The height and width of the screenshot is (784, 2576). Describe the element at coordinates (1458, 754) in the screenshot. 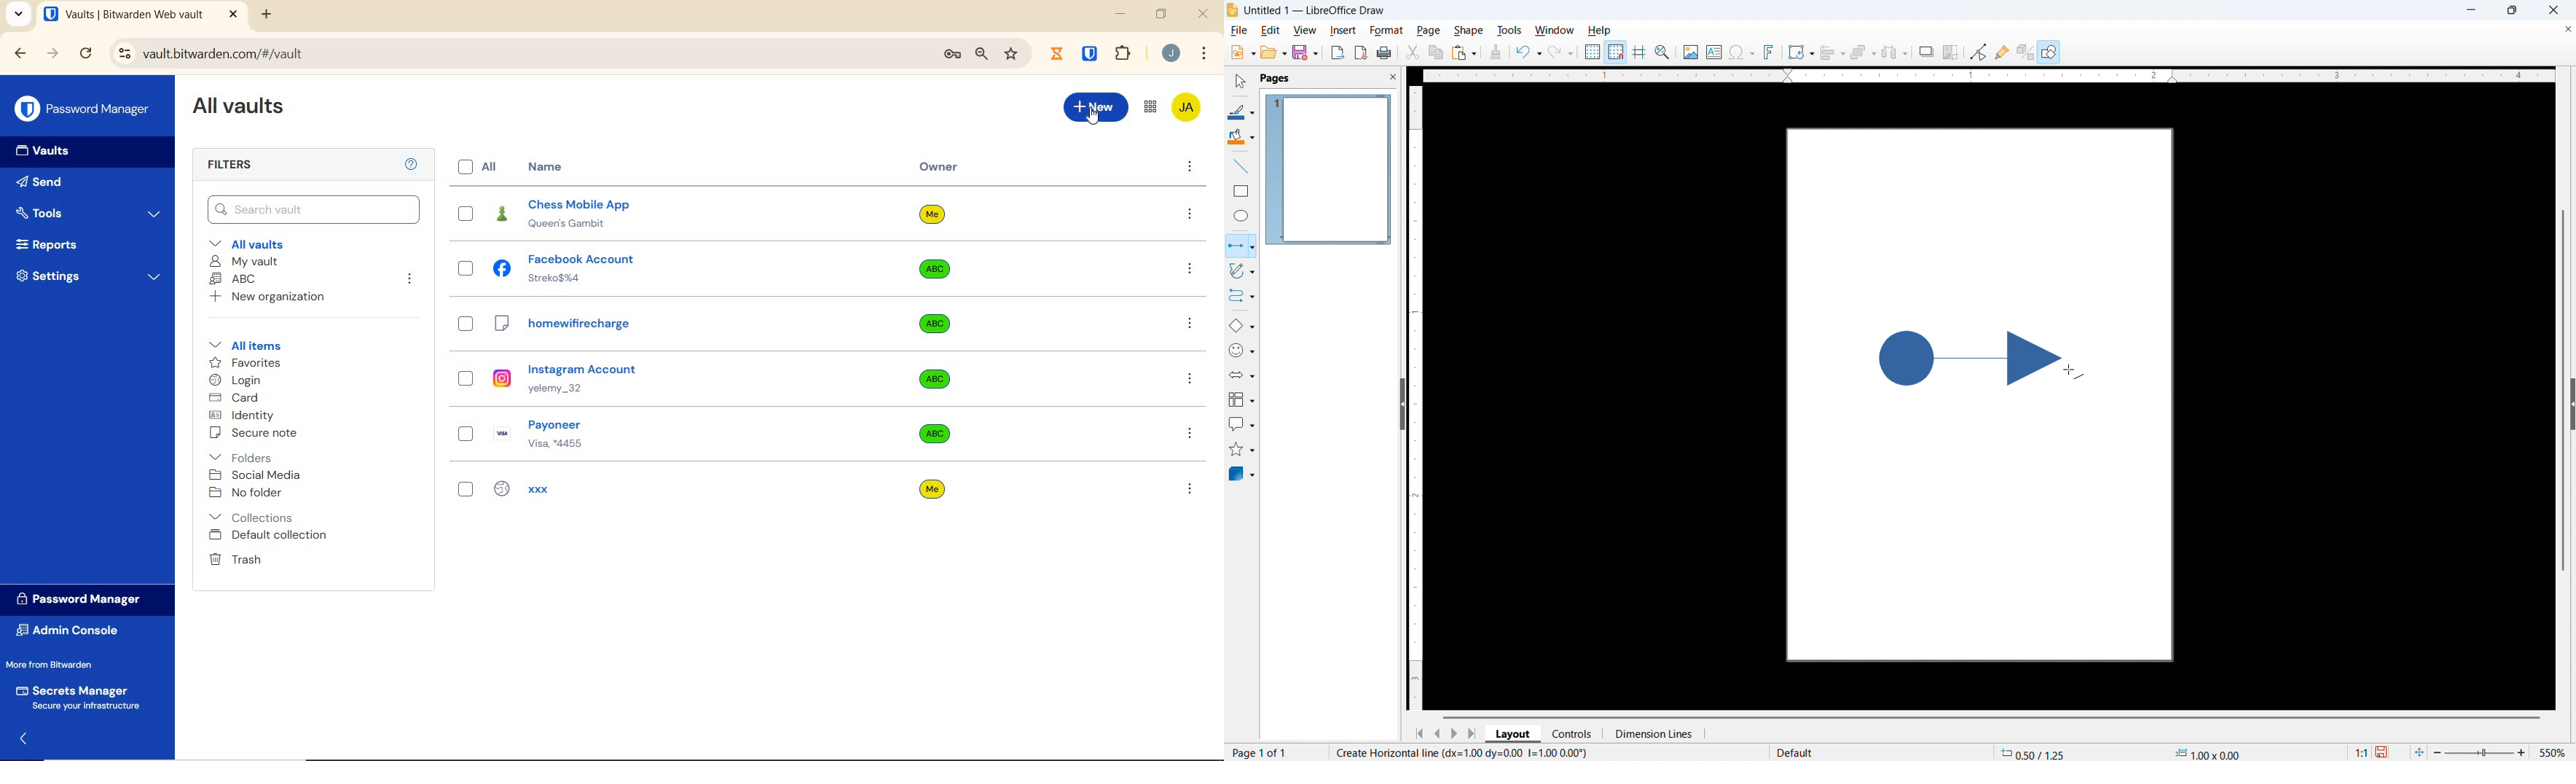

I see `Create horizontal line (dx=100 dy=0.00 I=0.00 0.00))` at that location.